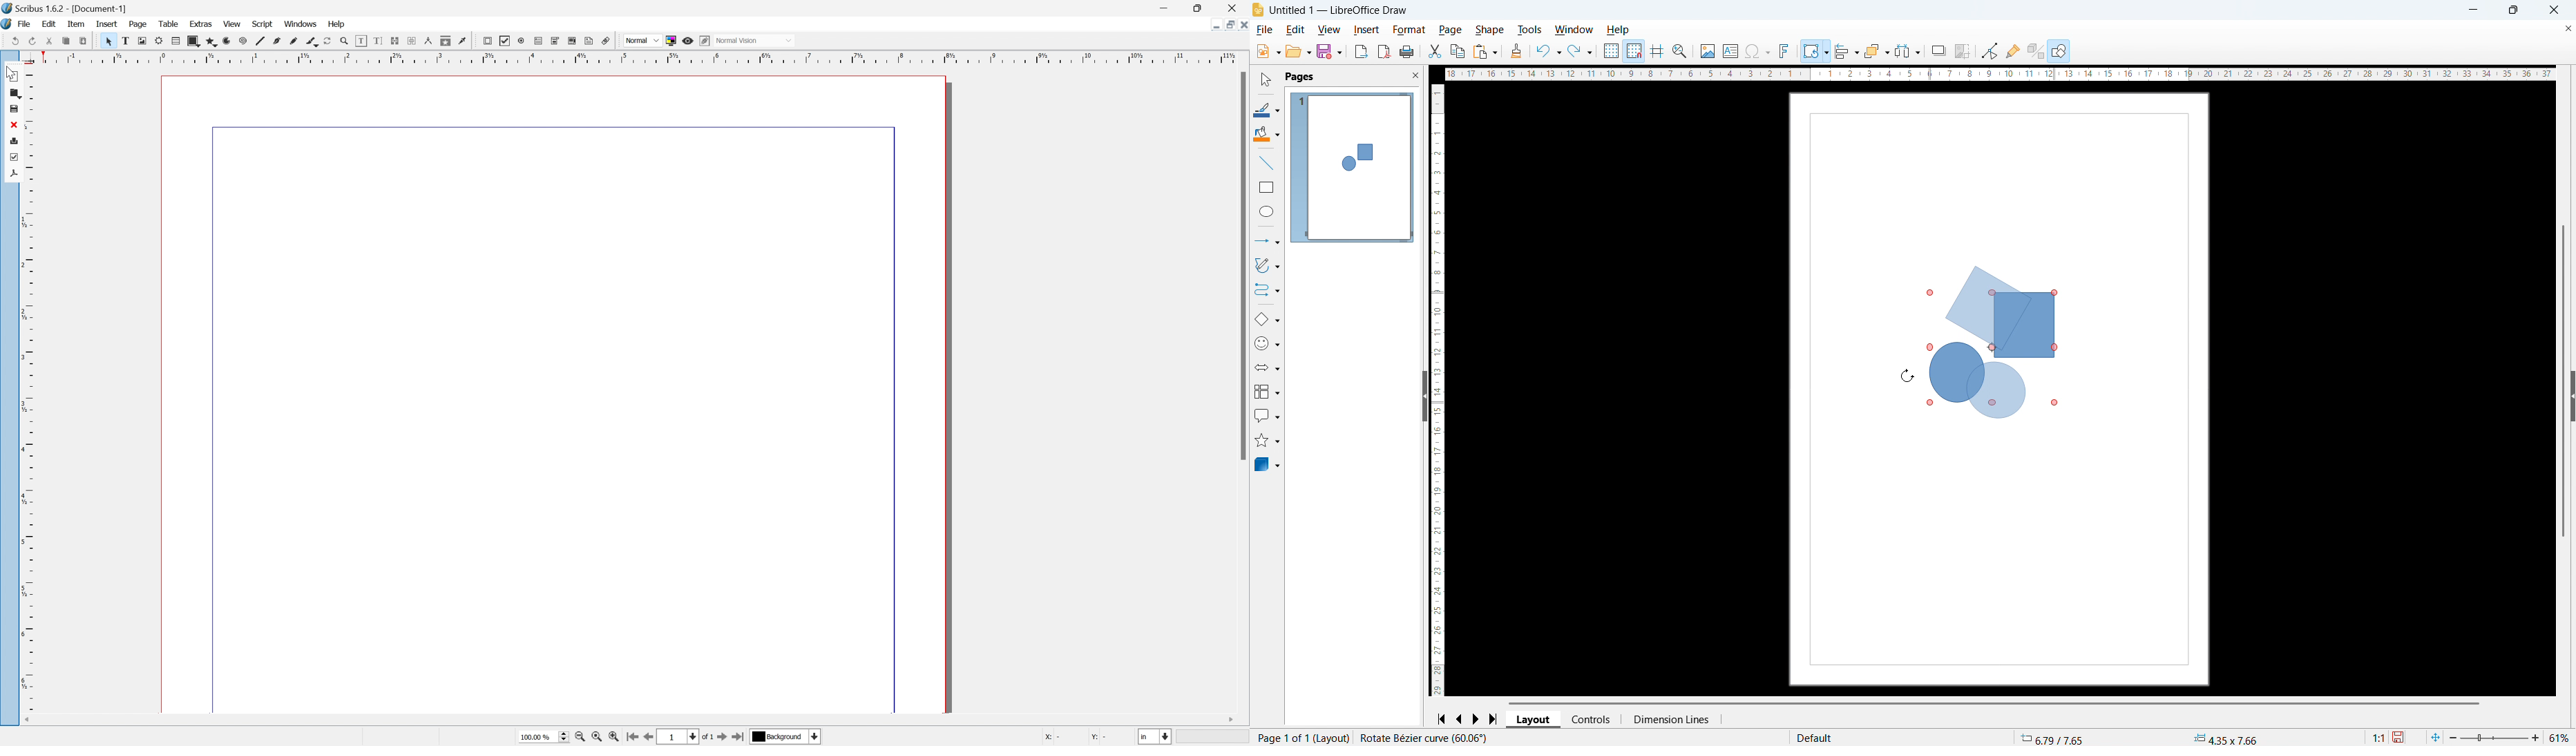 The height and width of the screenshot is (756, 2576). I want to click on Object dimensions , so click(2226, 739).